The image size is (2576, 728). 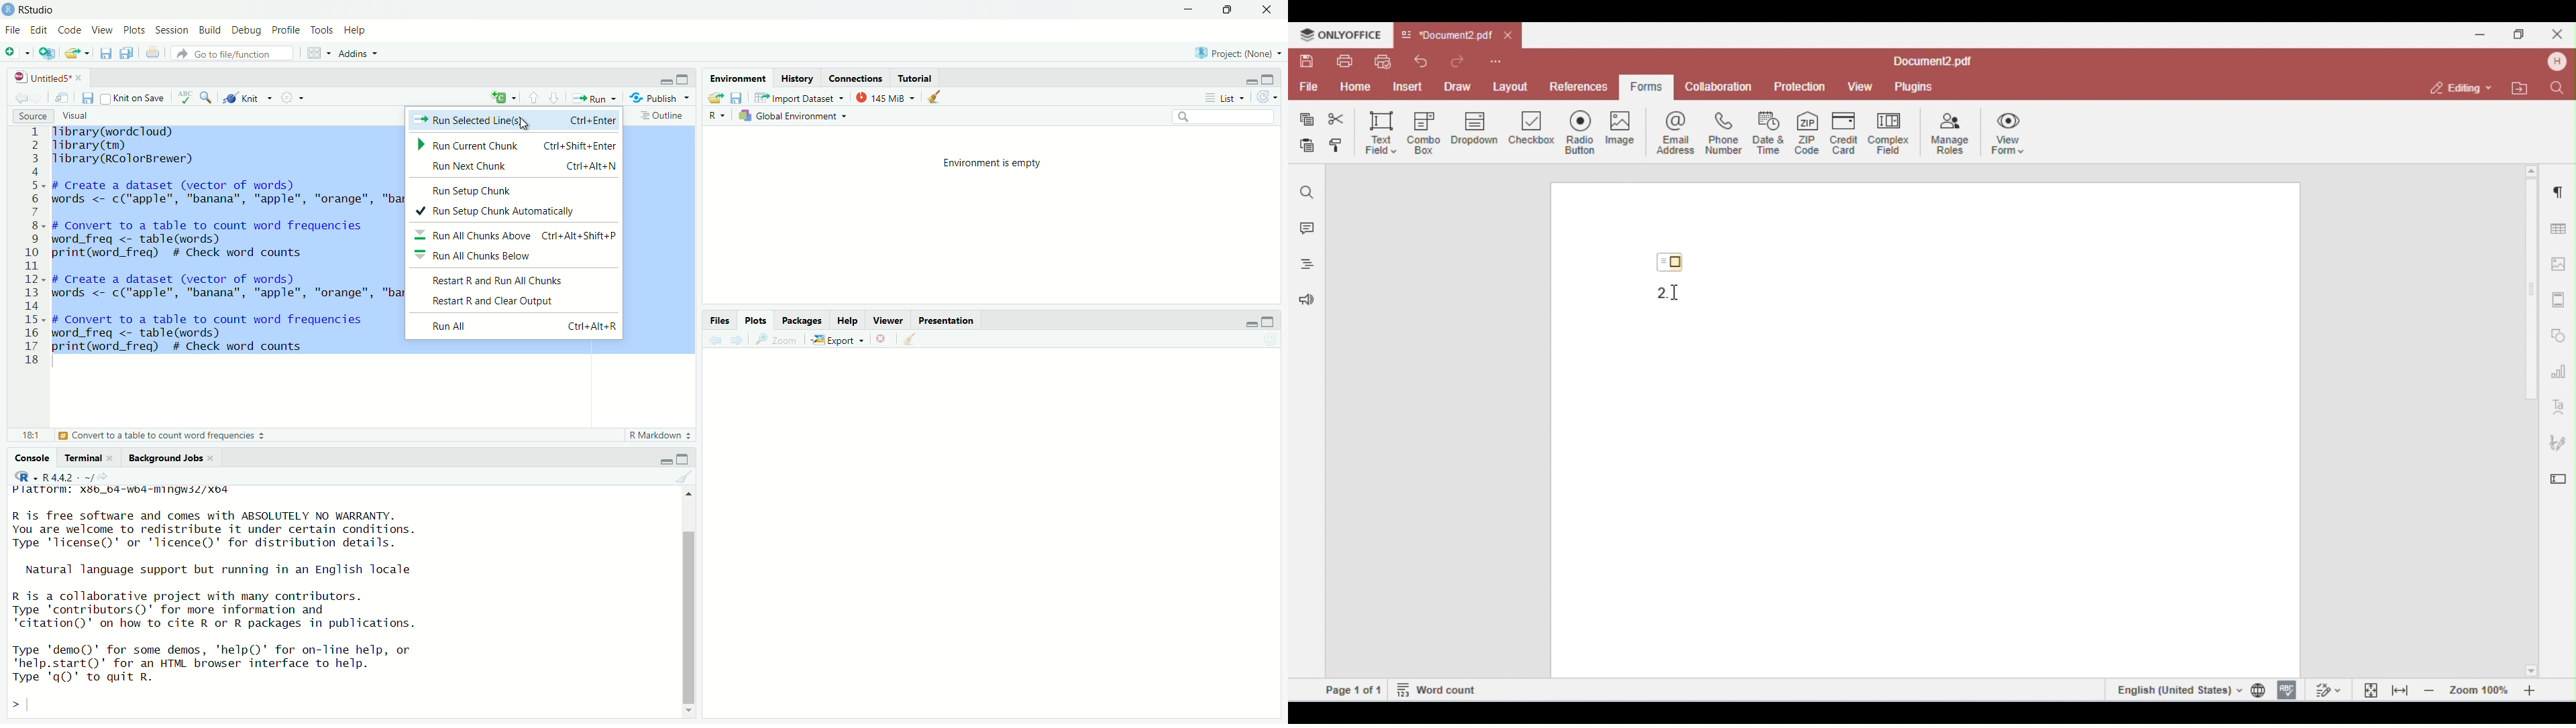 I want to click on Terminal, so click(x=92, y=458).